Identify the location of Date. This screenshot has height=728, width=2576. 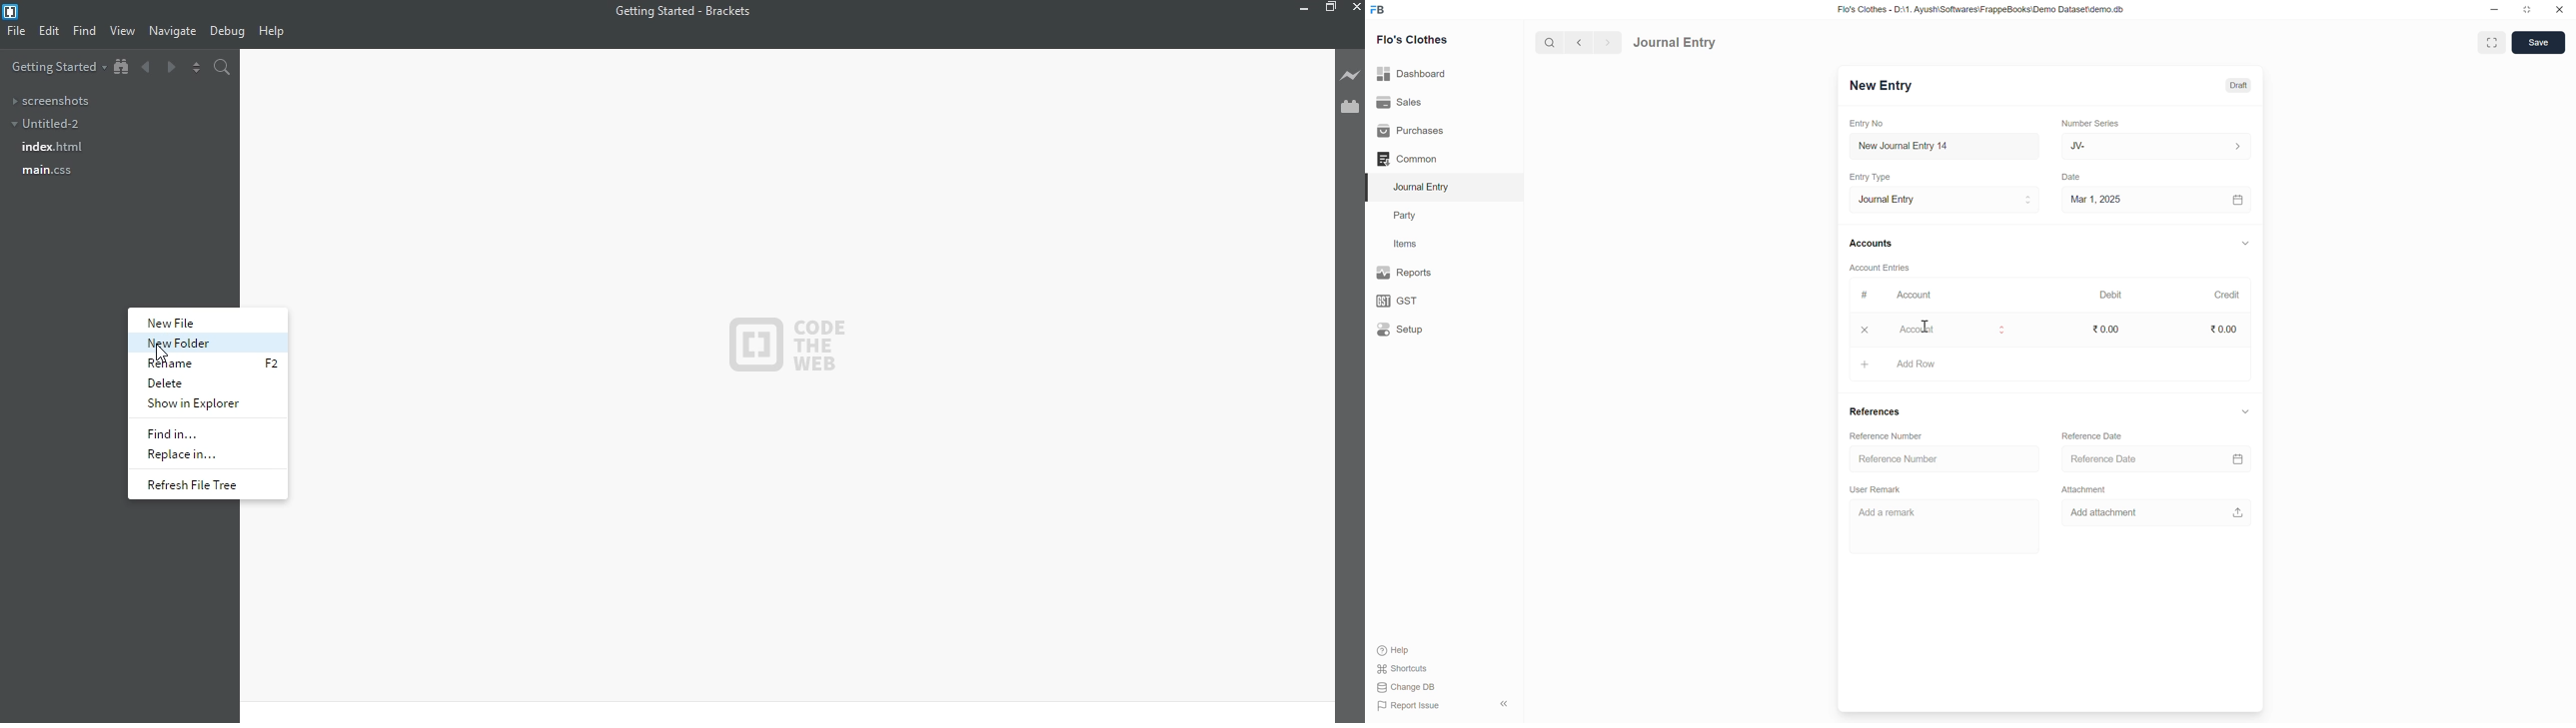
(2074, 177).